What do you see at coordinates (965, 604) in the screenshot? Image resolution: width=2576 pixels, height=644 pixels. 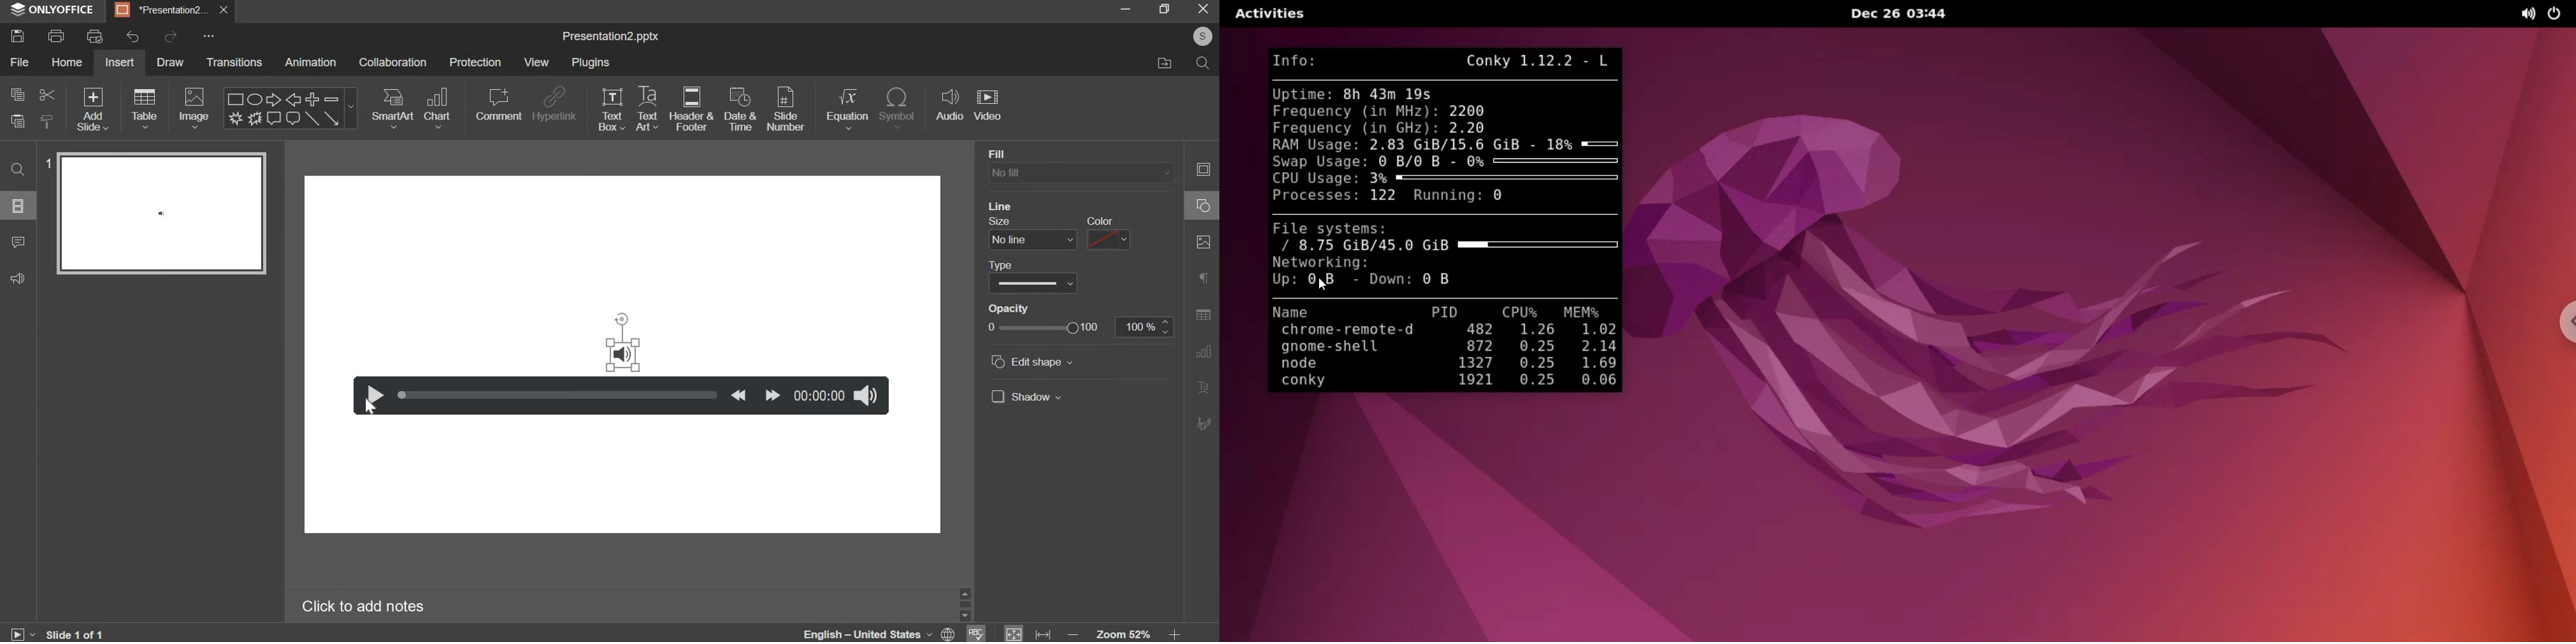 I see `scrollbar` at bounding box center [965, 604].